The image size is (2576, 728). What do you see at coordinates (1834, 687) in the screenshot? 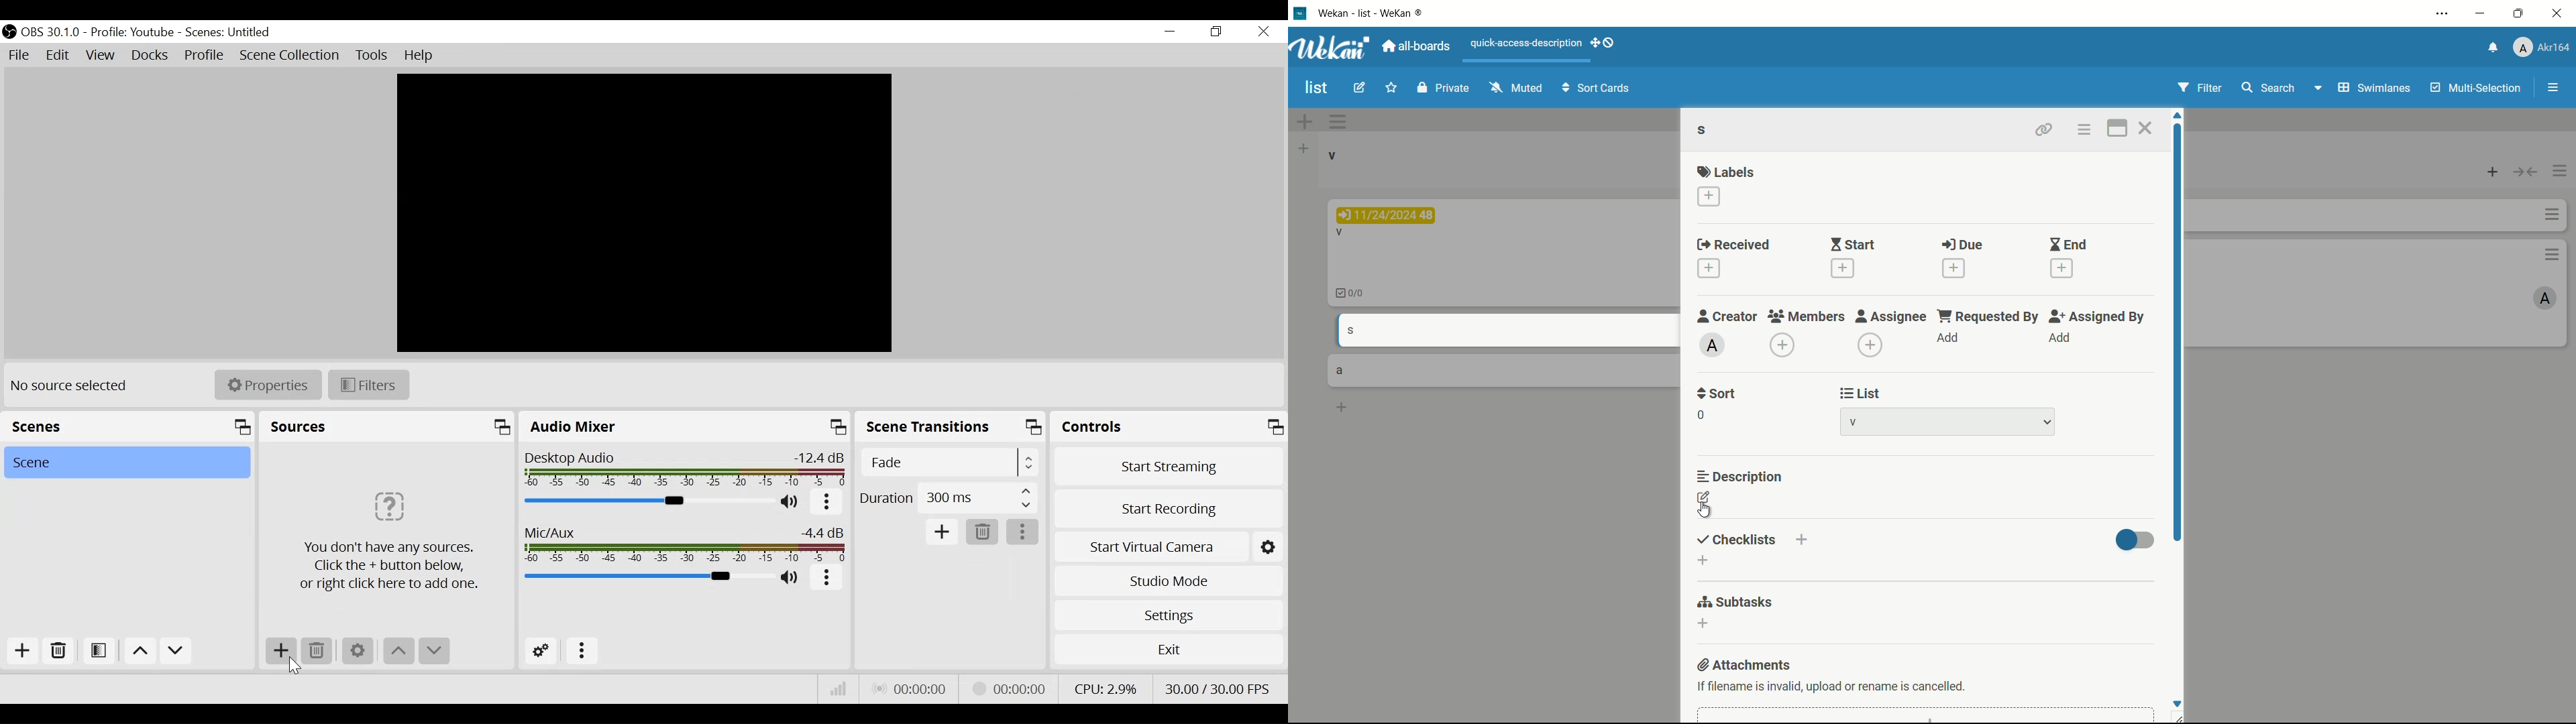
I see `If filename is invalid, upload or rename is cancelled.` at bounding box center [1834, 687].